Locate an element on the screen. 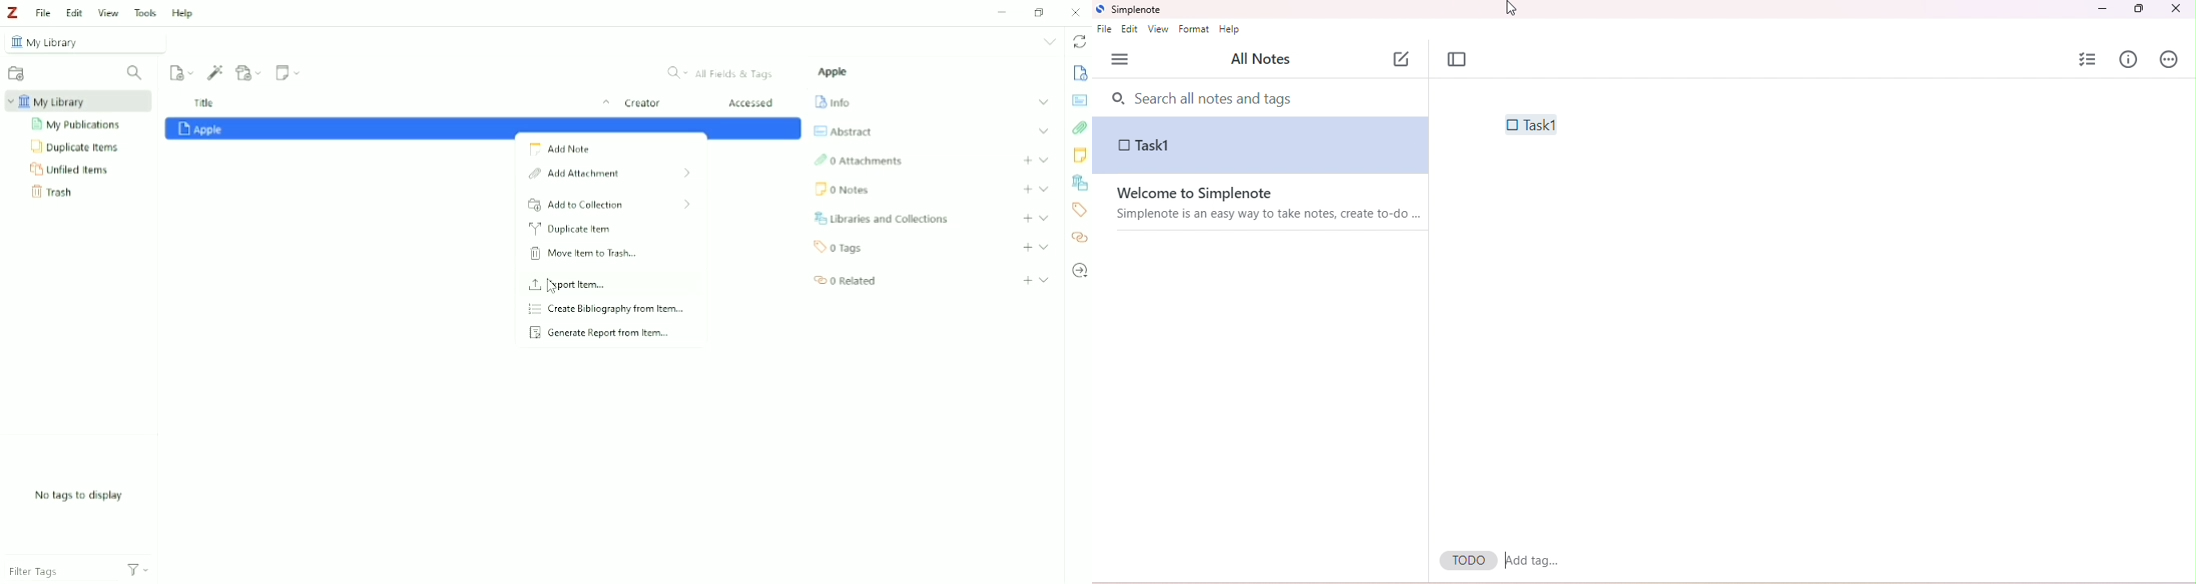  Add is located at coordinates (1028, 218).